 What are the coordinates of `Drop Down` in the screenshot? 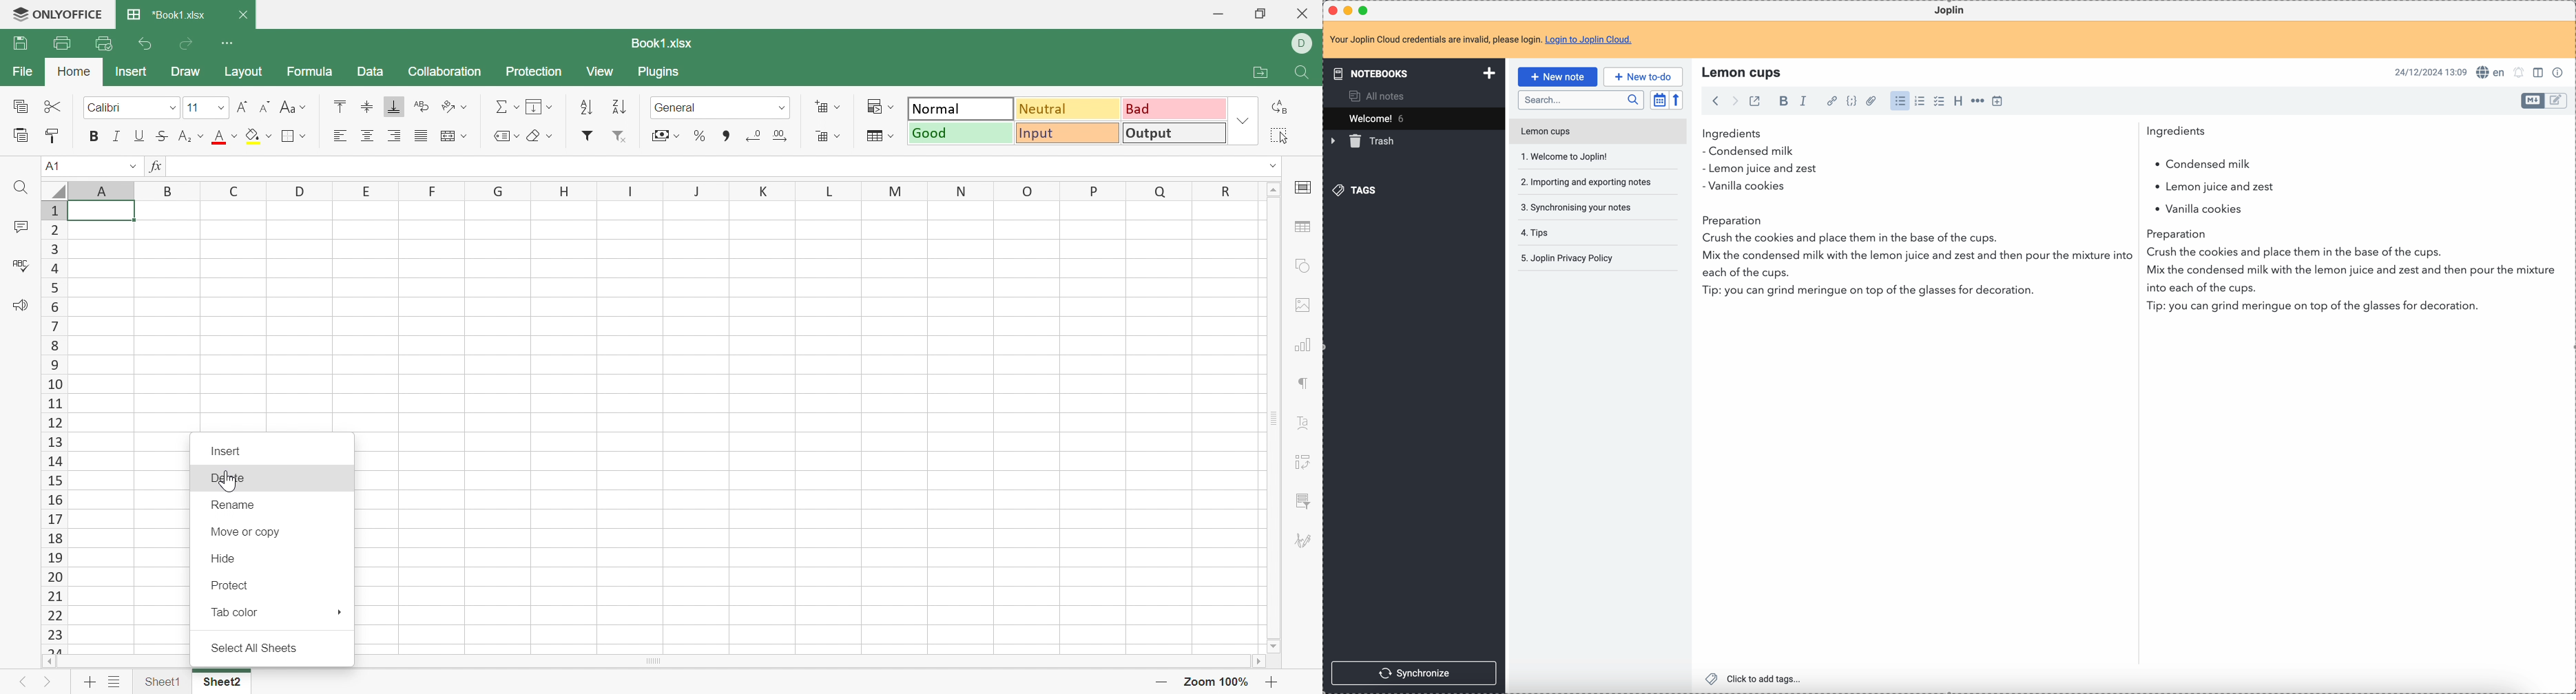 It's located at (466, 136).